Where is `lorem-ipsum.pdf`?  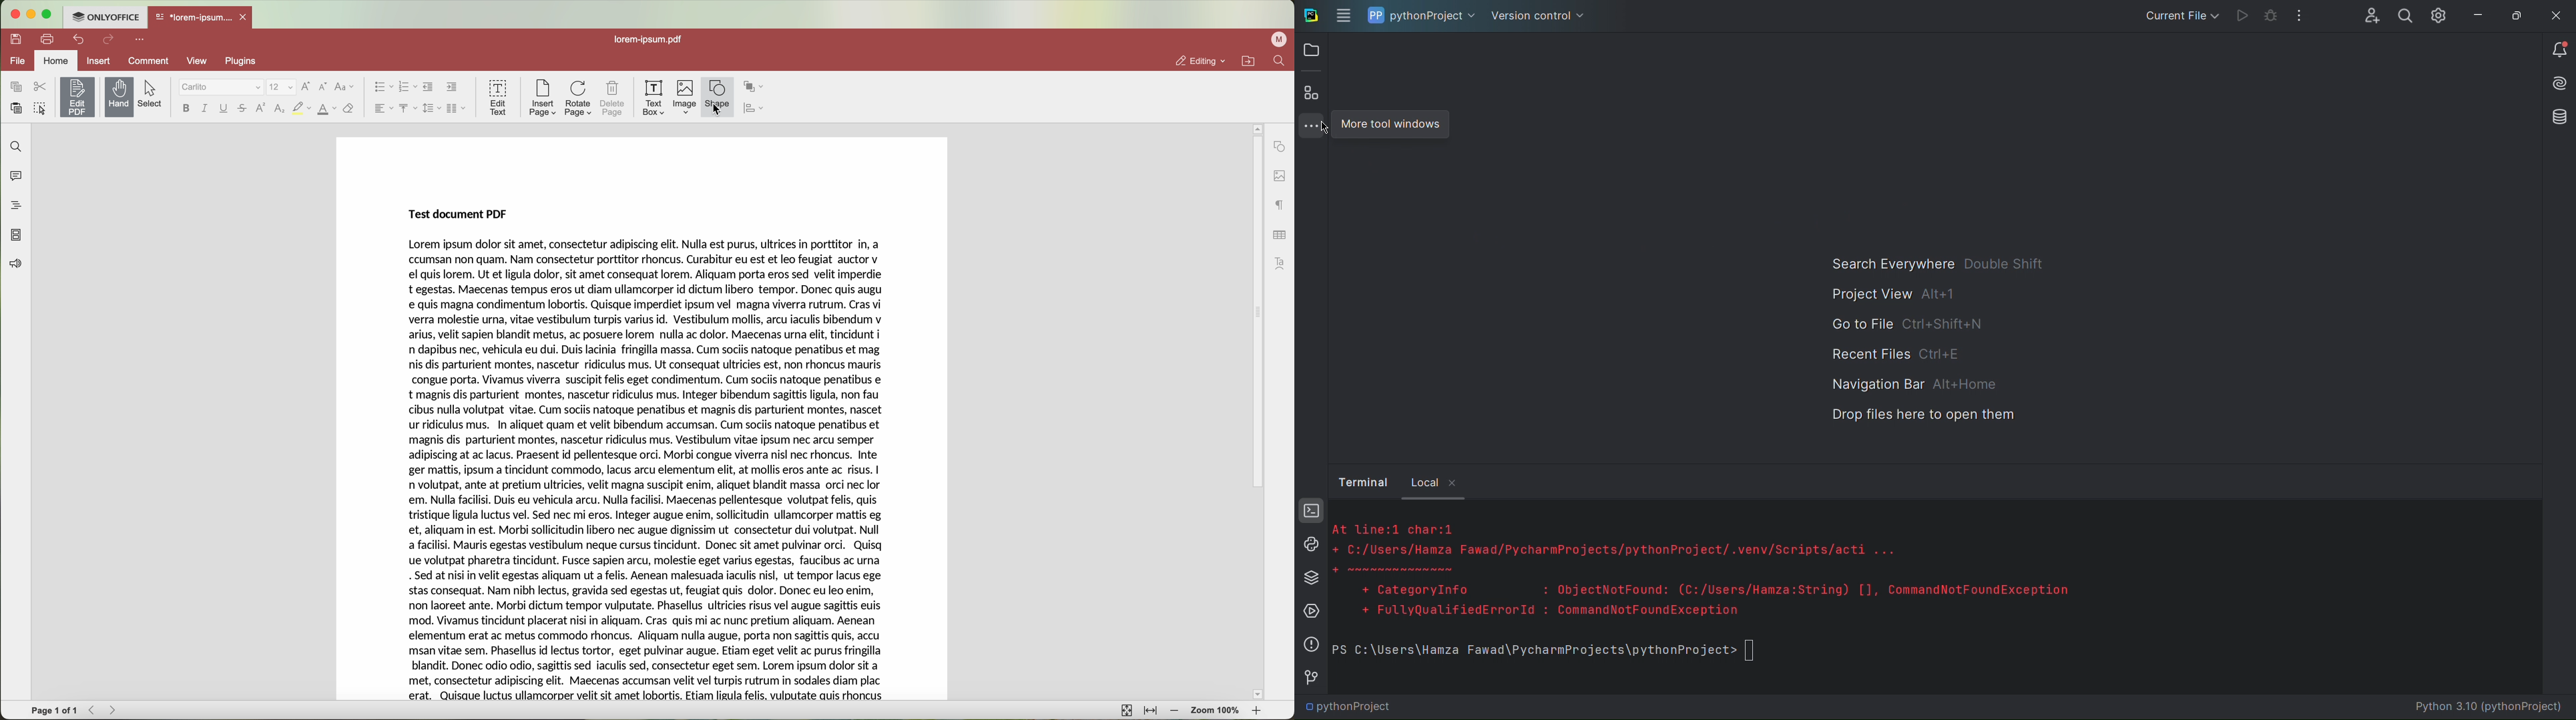
lorem-ipsum.pdf is located at coordinates (653, 40).